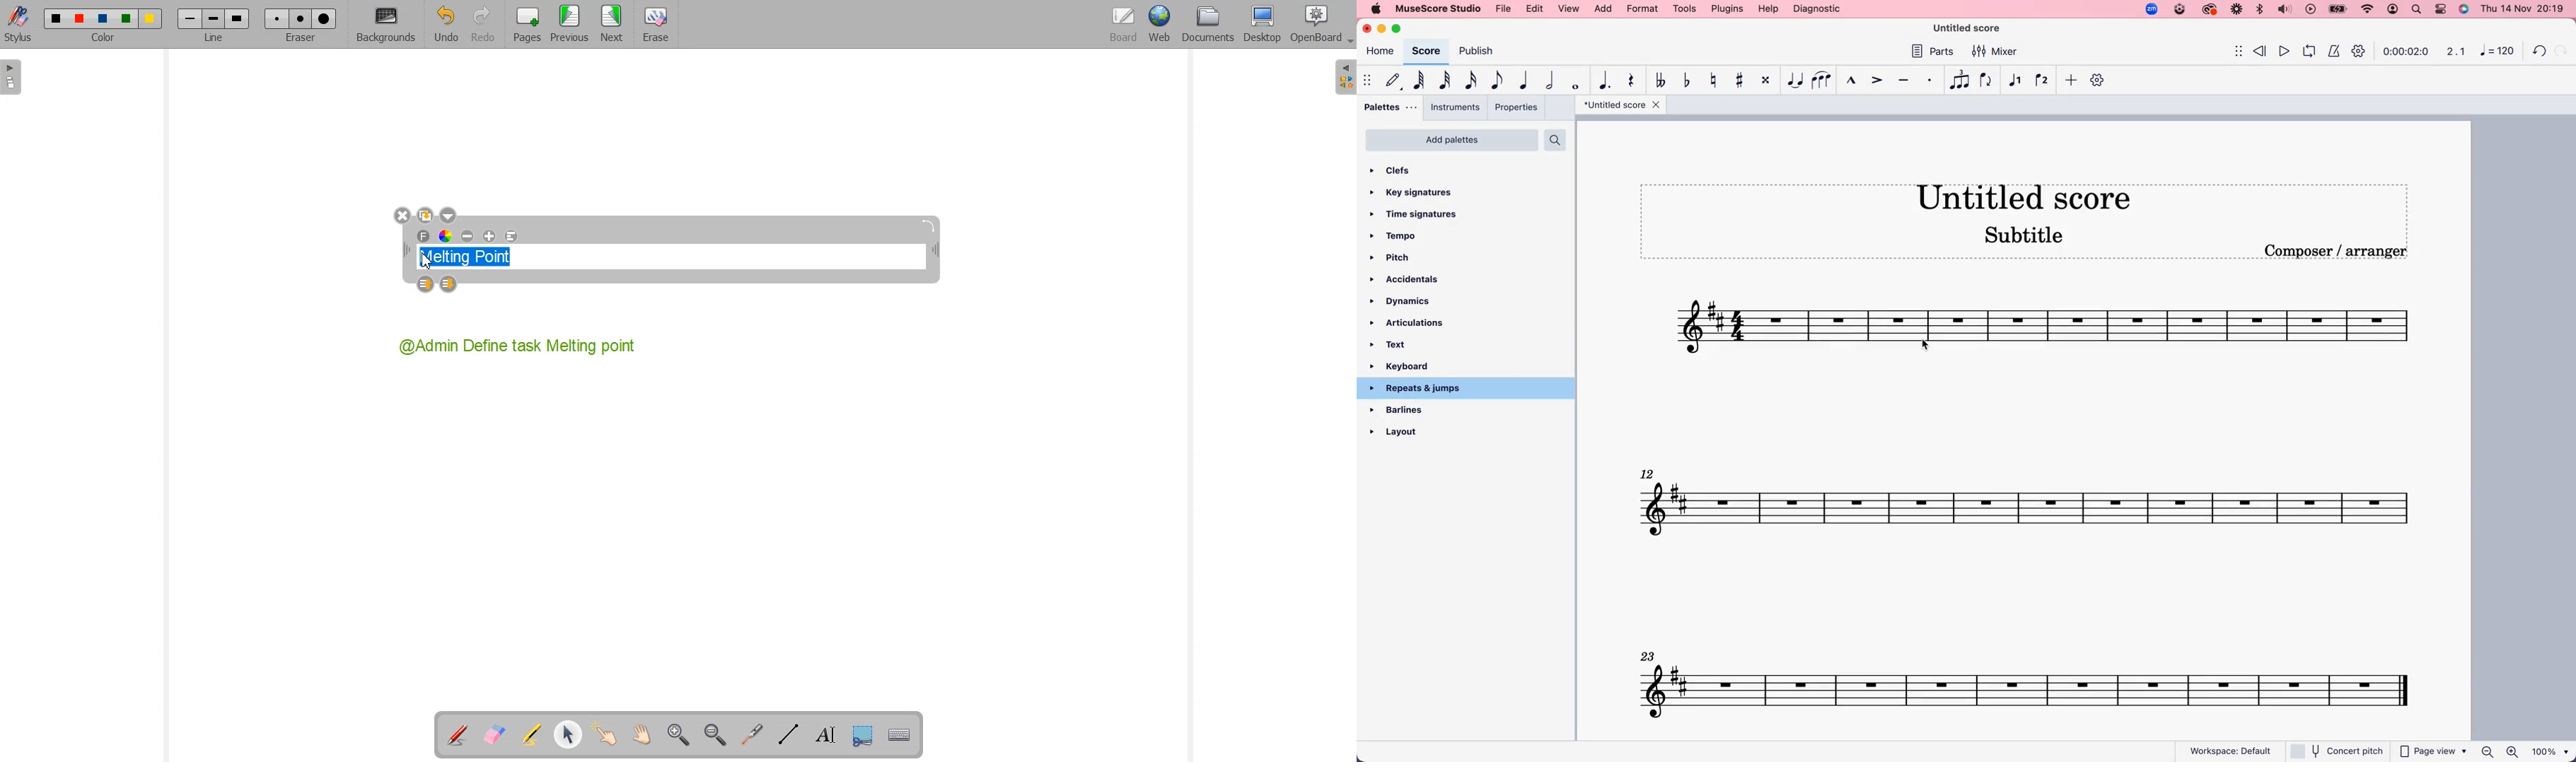 This screenshot has width=2576, height=784. Describe the element at coordinates (1505, 9) in the screenshot. I see `file` at that location.